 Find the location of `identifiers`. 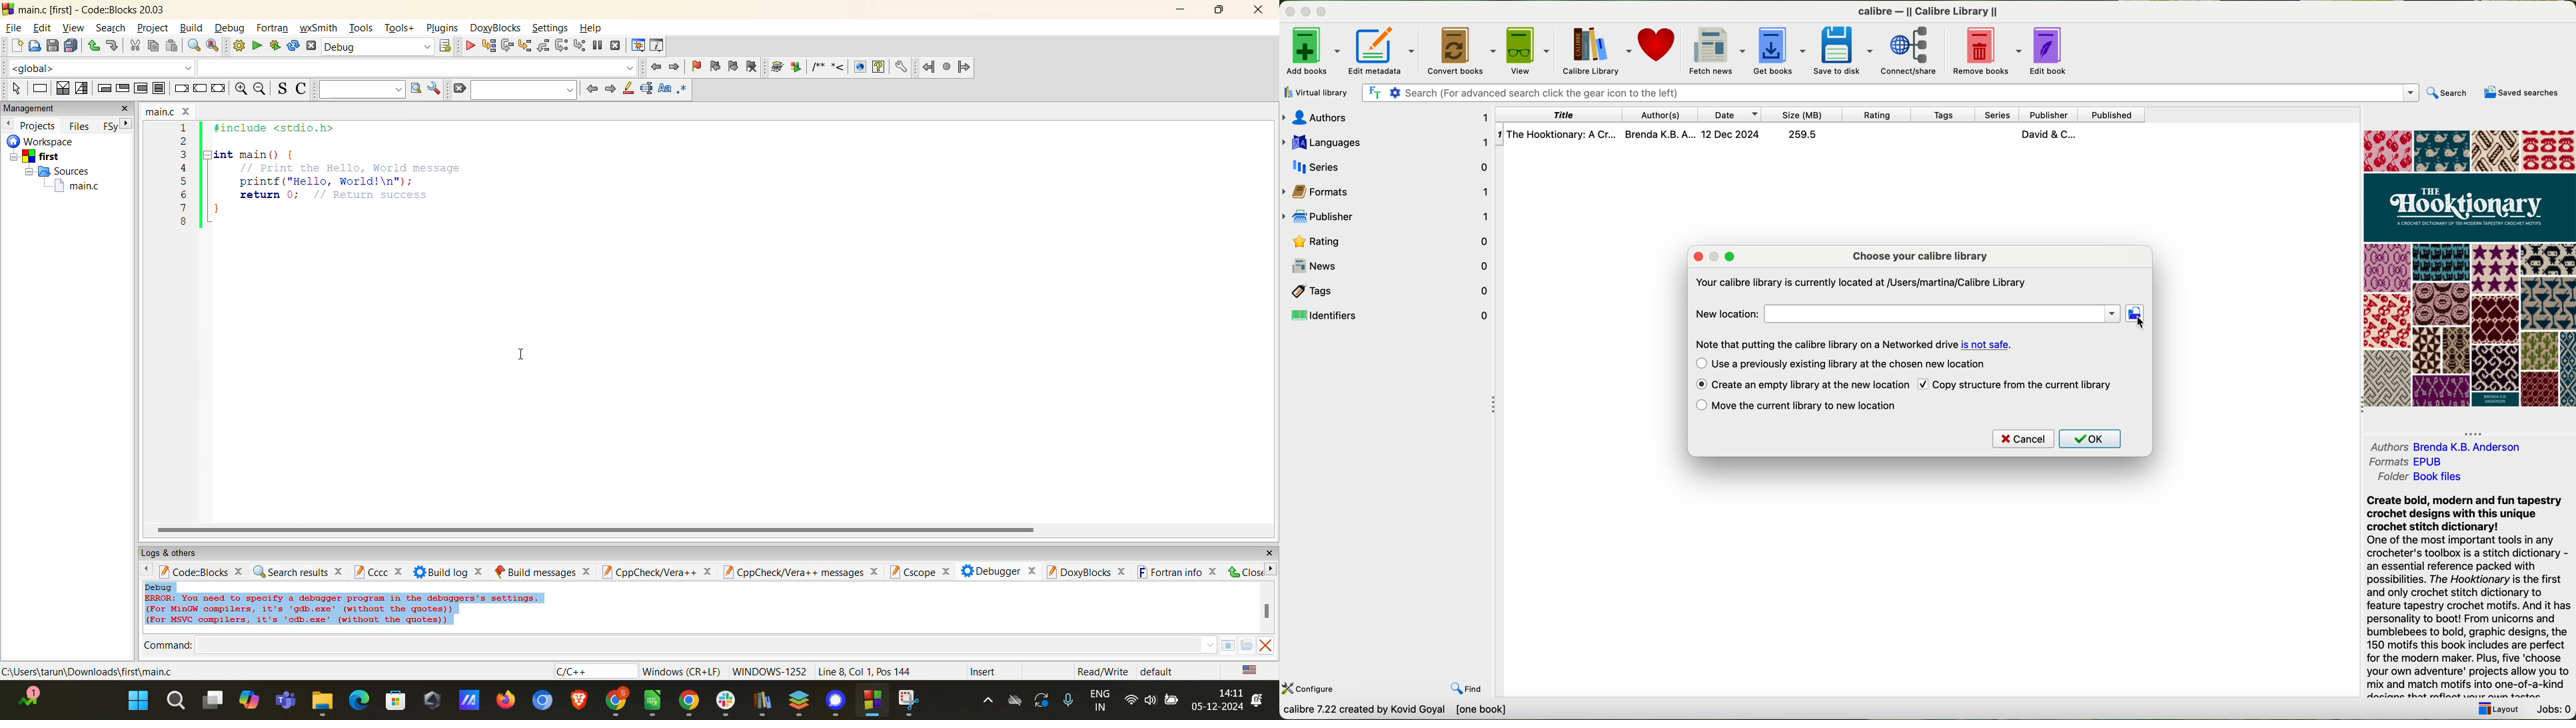

identifiers is located at coordinates (1386, 317).